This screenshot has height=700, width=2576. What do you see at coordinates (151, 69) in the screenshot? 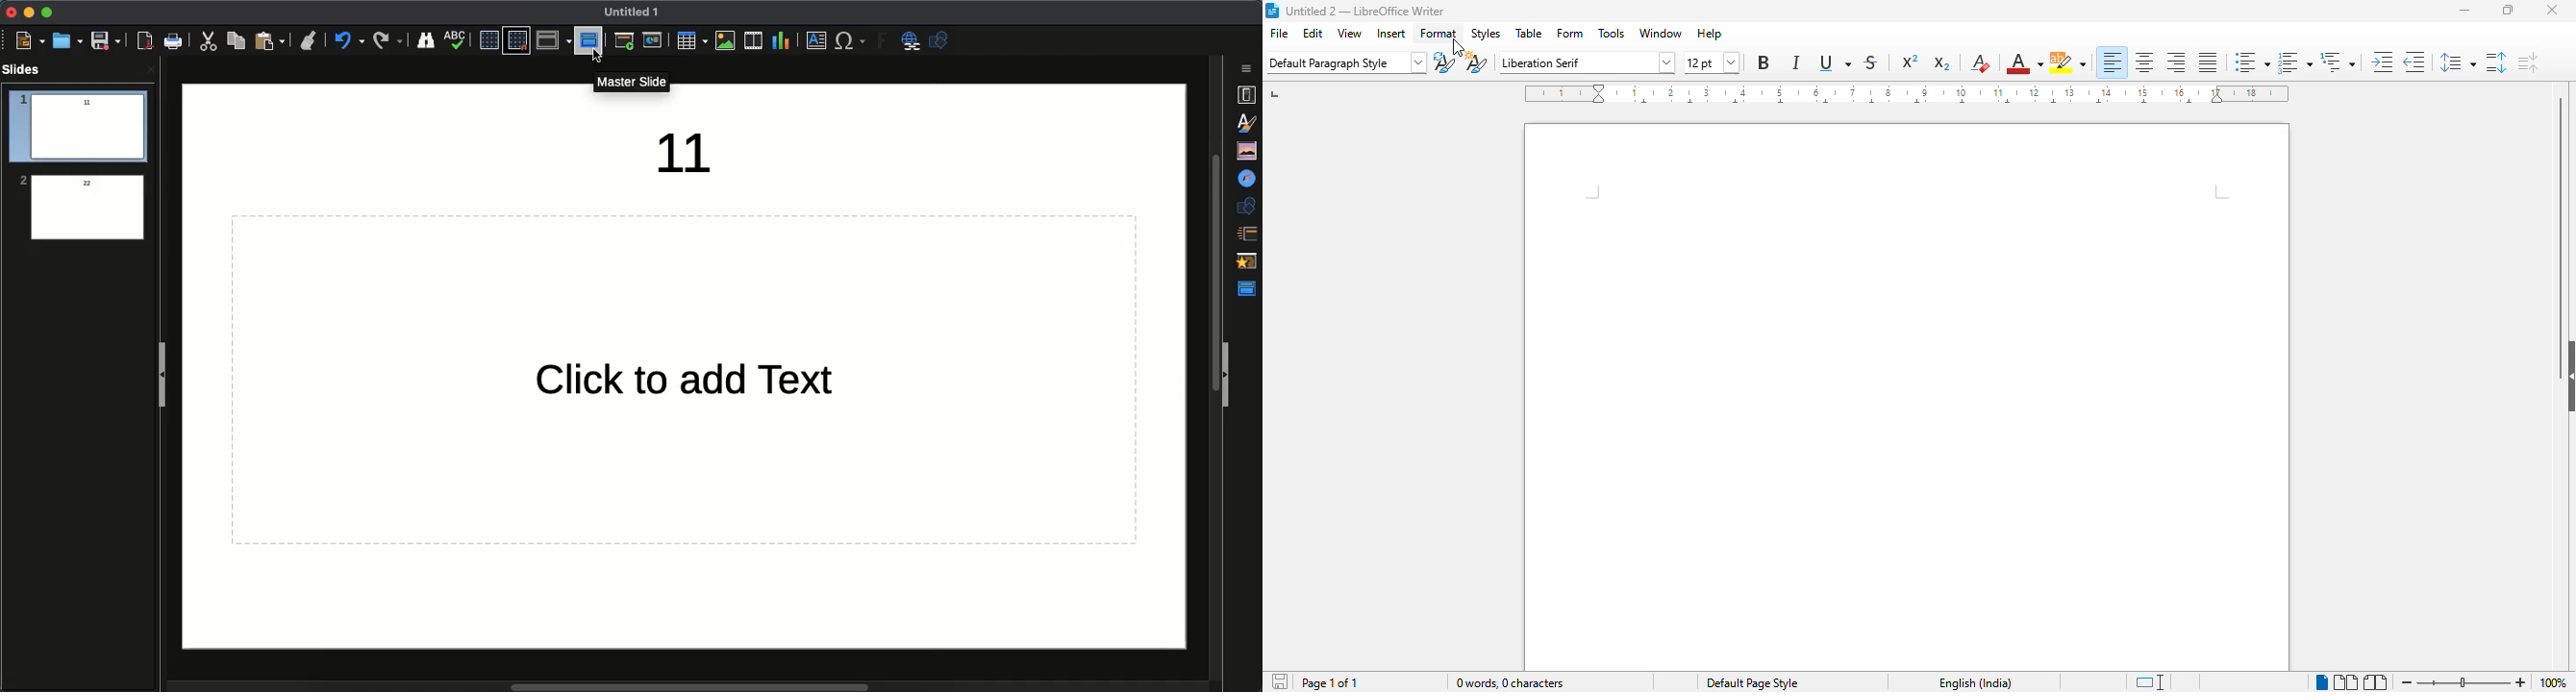
I see `close` at bounding box center [151, 69].